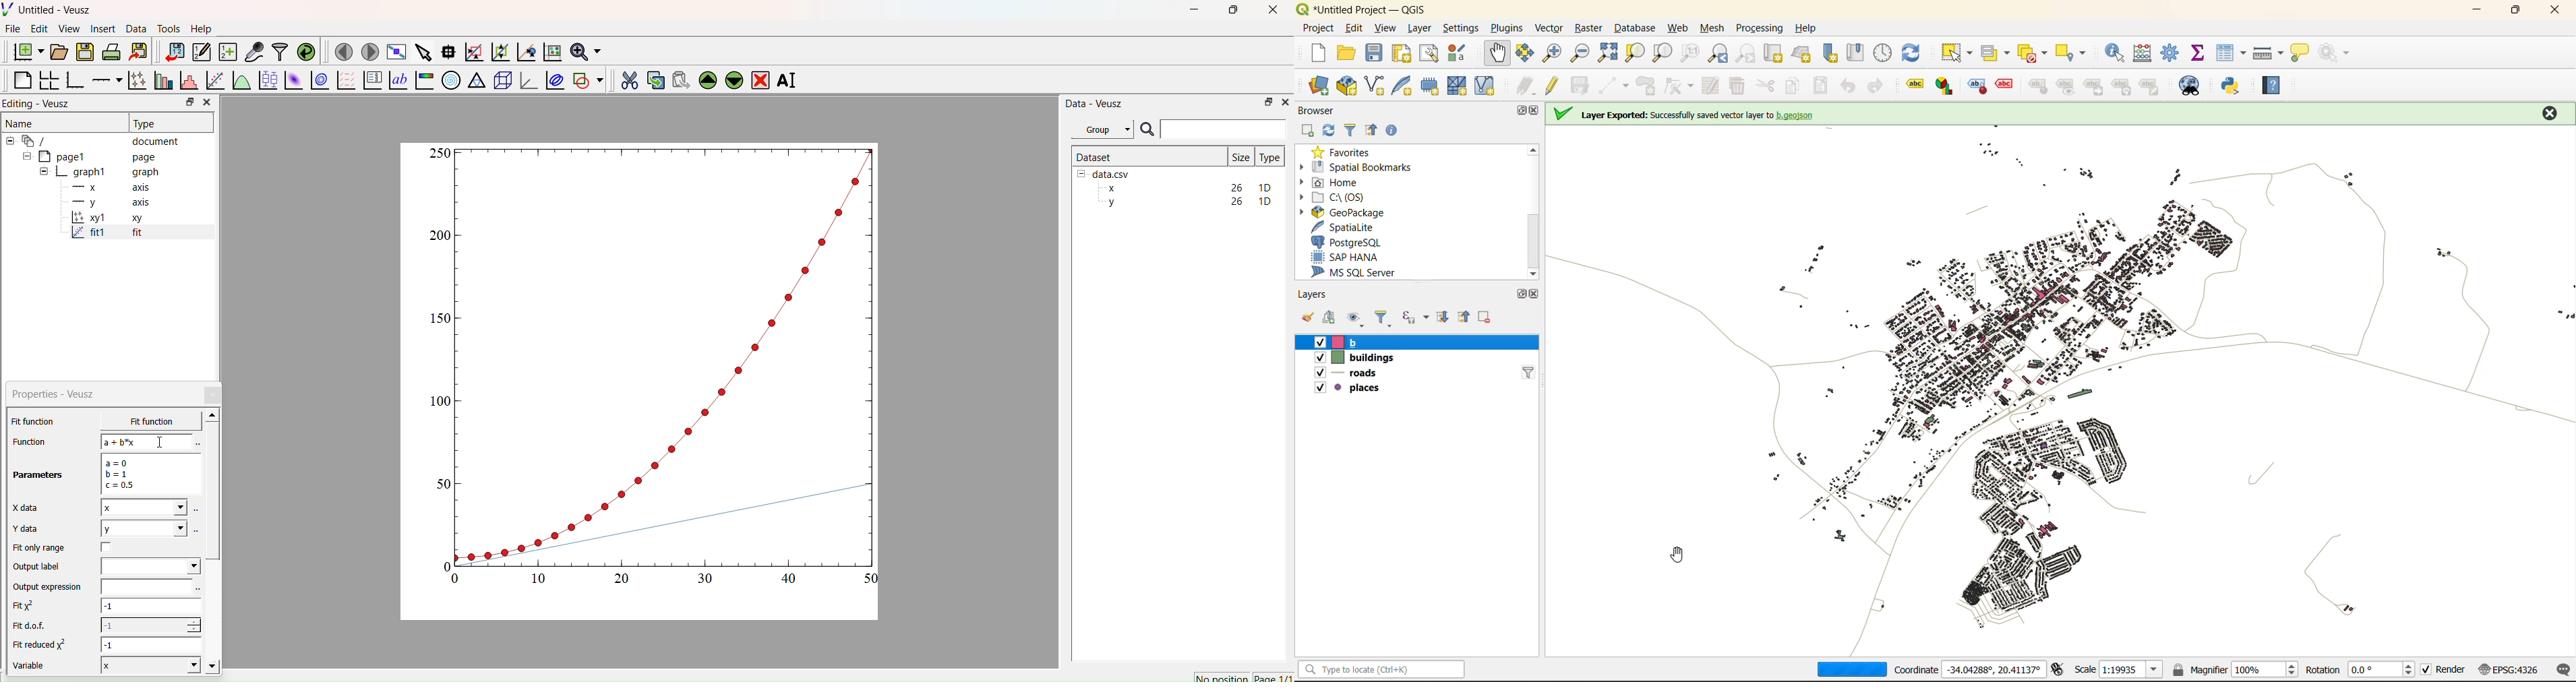 The image size is (2576, 700). Describe the element at coordinates (2299, 54) in the screenshot. I see `show tips` at that location.